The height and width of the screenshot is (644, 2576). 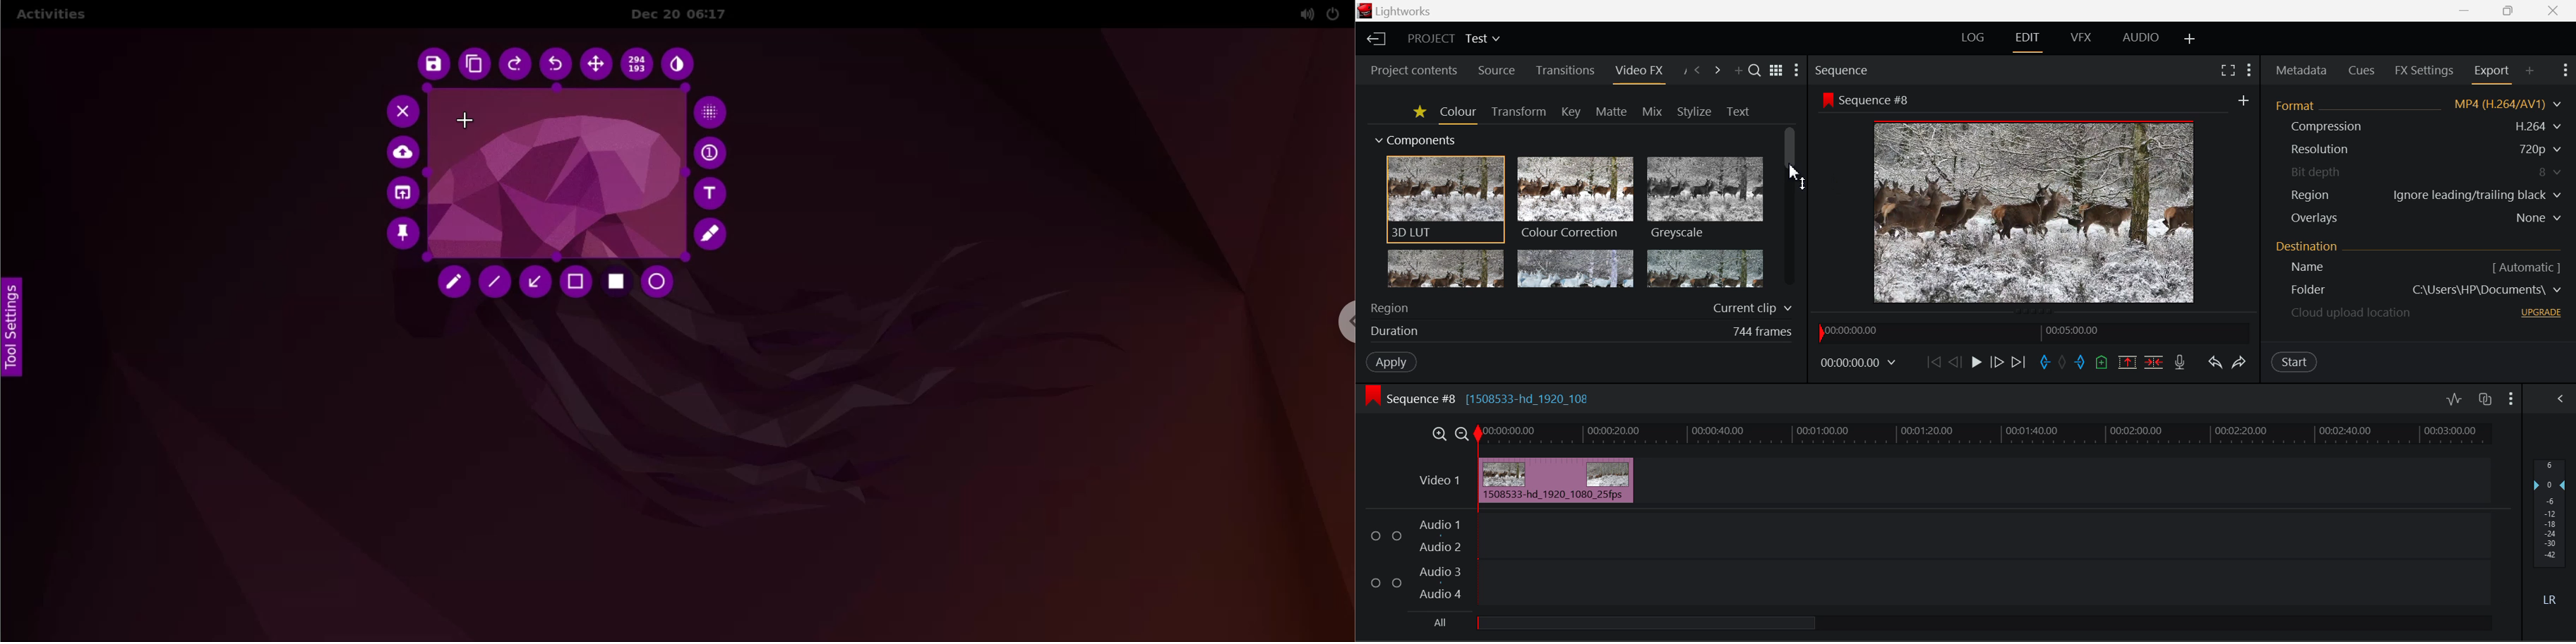 I want to click on [ Automatic ], so click(x=2527, y=267).